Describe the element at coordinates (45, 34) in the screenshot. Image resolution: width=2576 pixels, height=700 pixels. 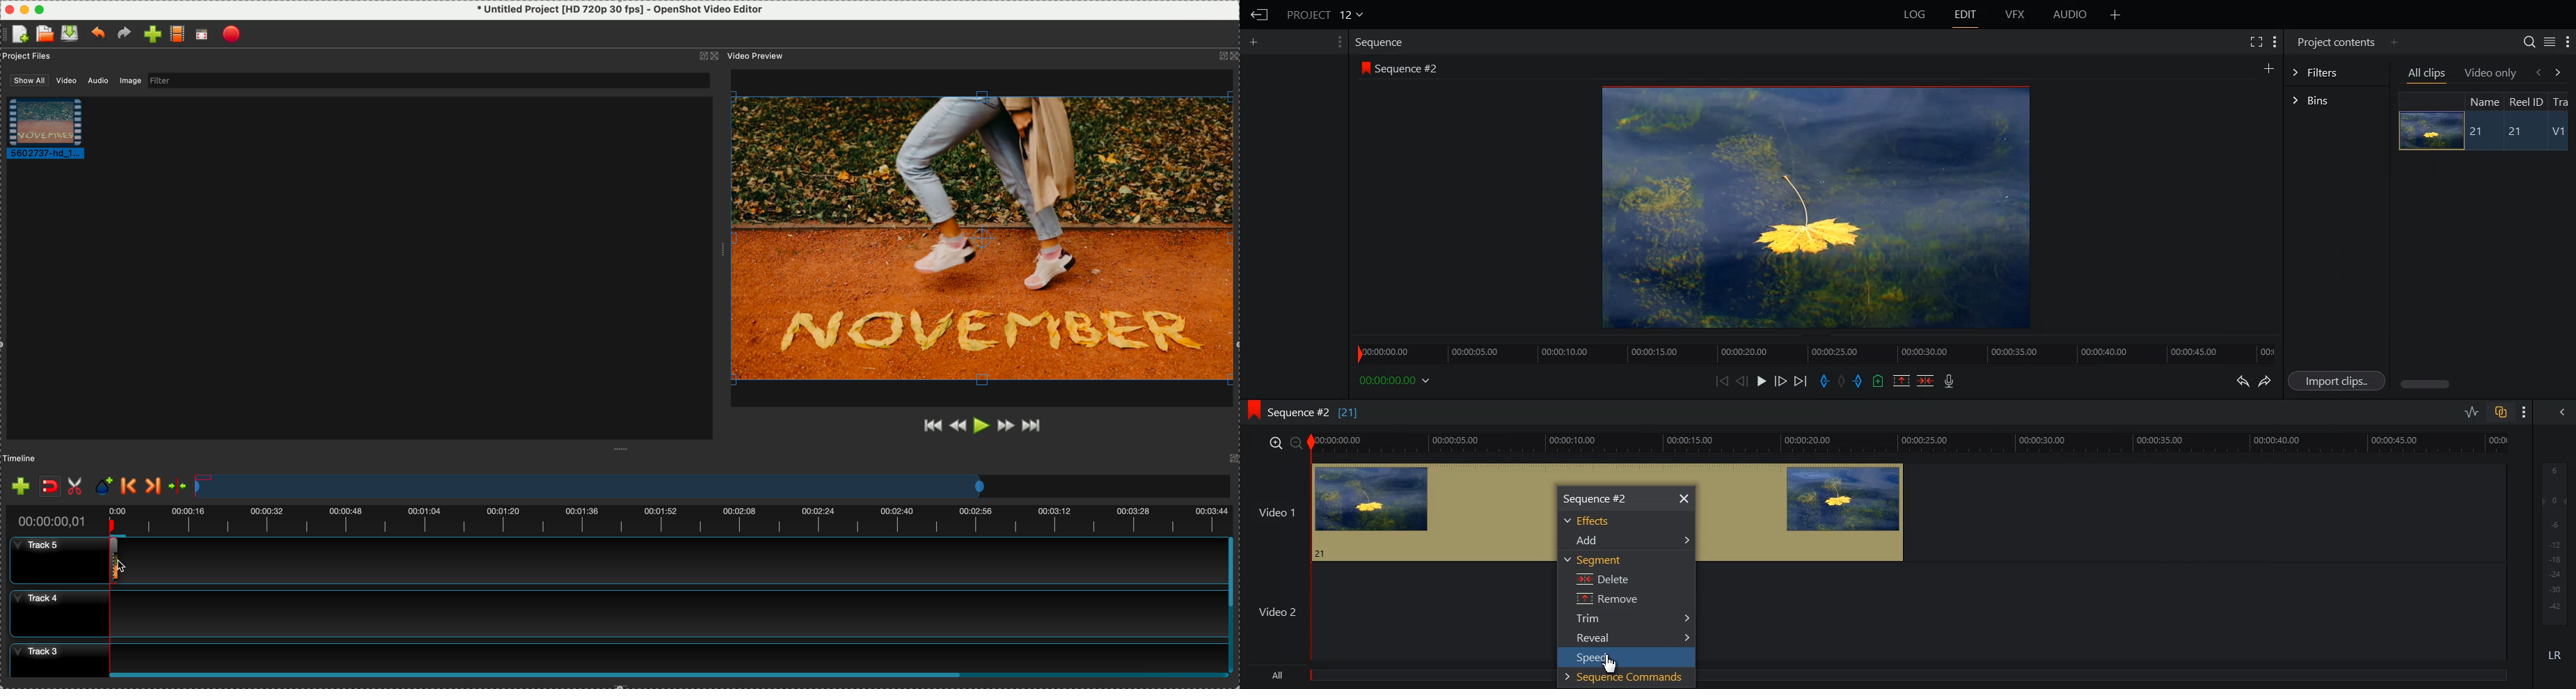
I see `open a recent file` at that location.